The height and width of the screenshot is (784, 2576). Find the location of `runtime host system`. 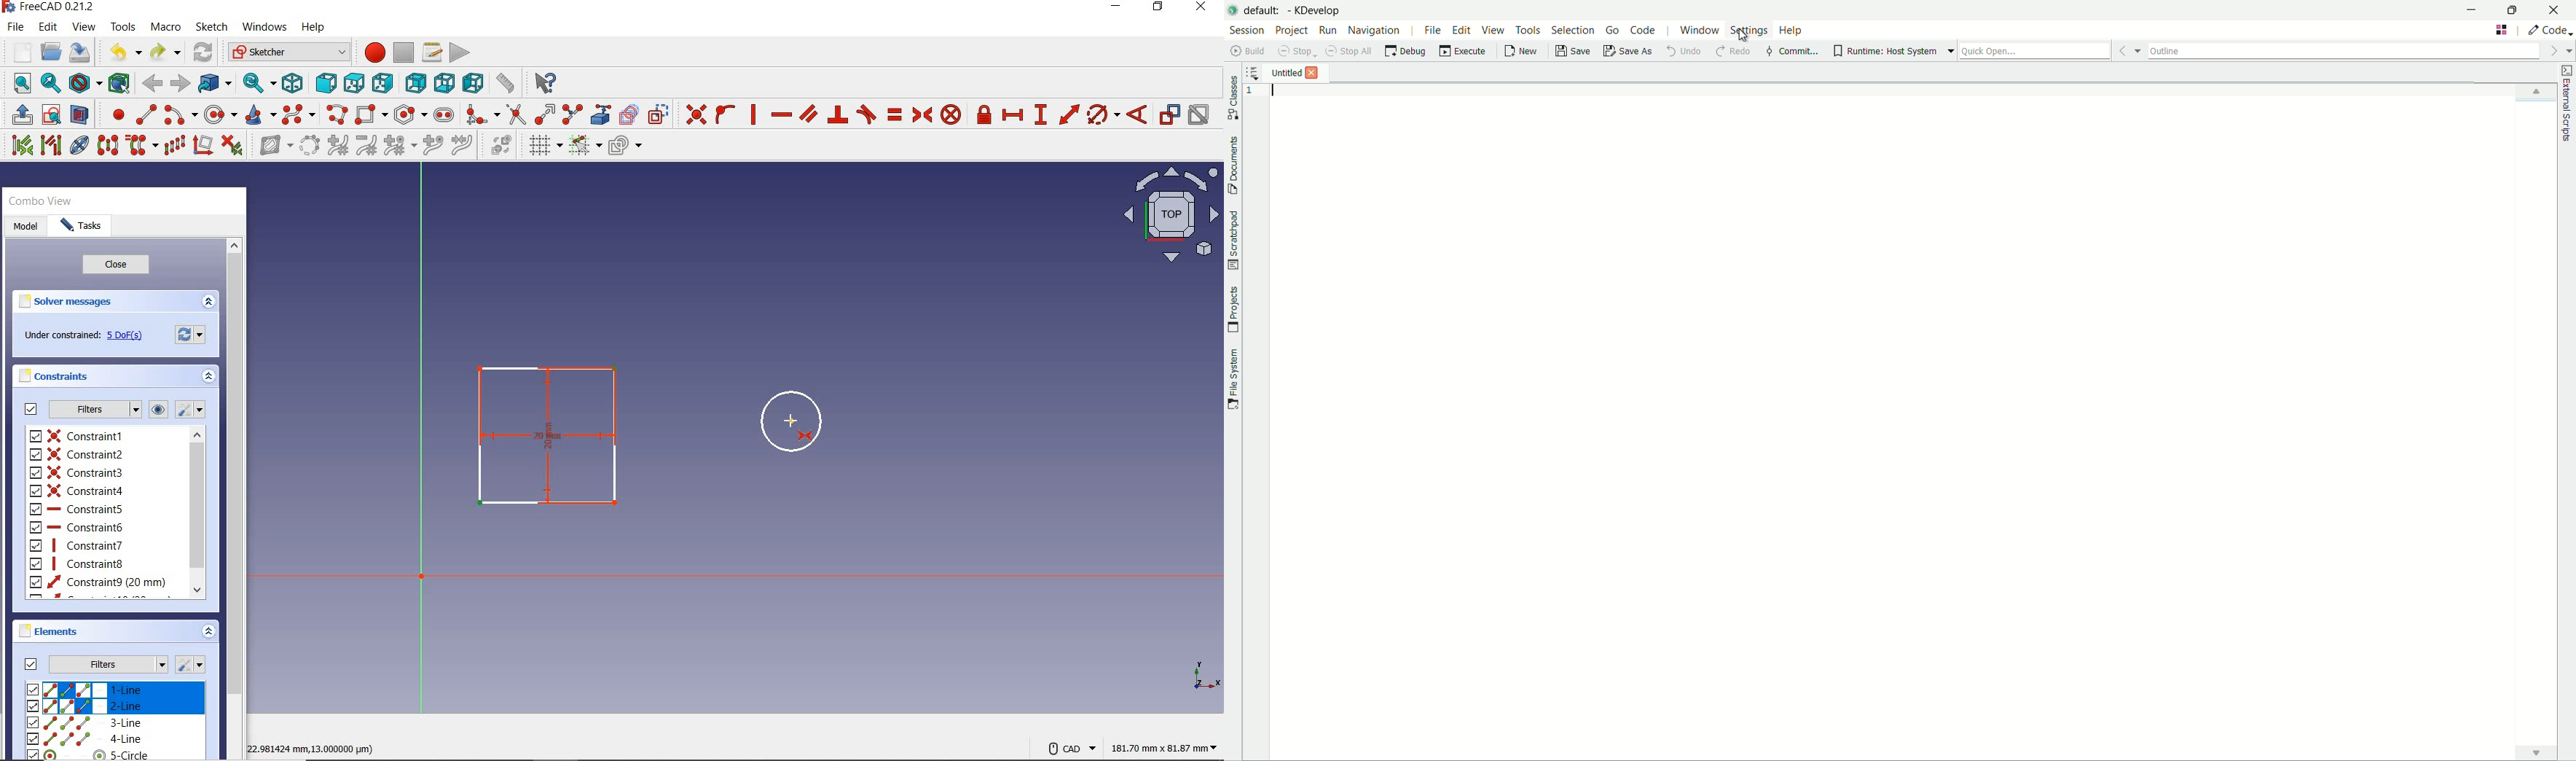

runtime host system is located at coordinates (1889, 51).